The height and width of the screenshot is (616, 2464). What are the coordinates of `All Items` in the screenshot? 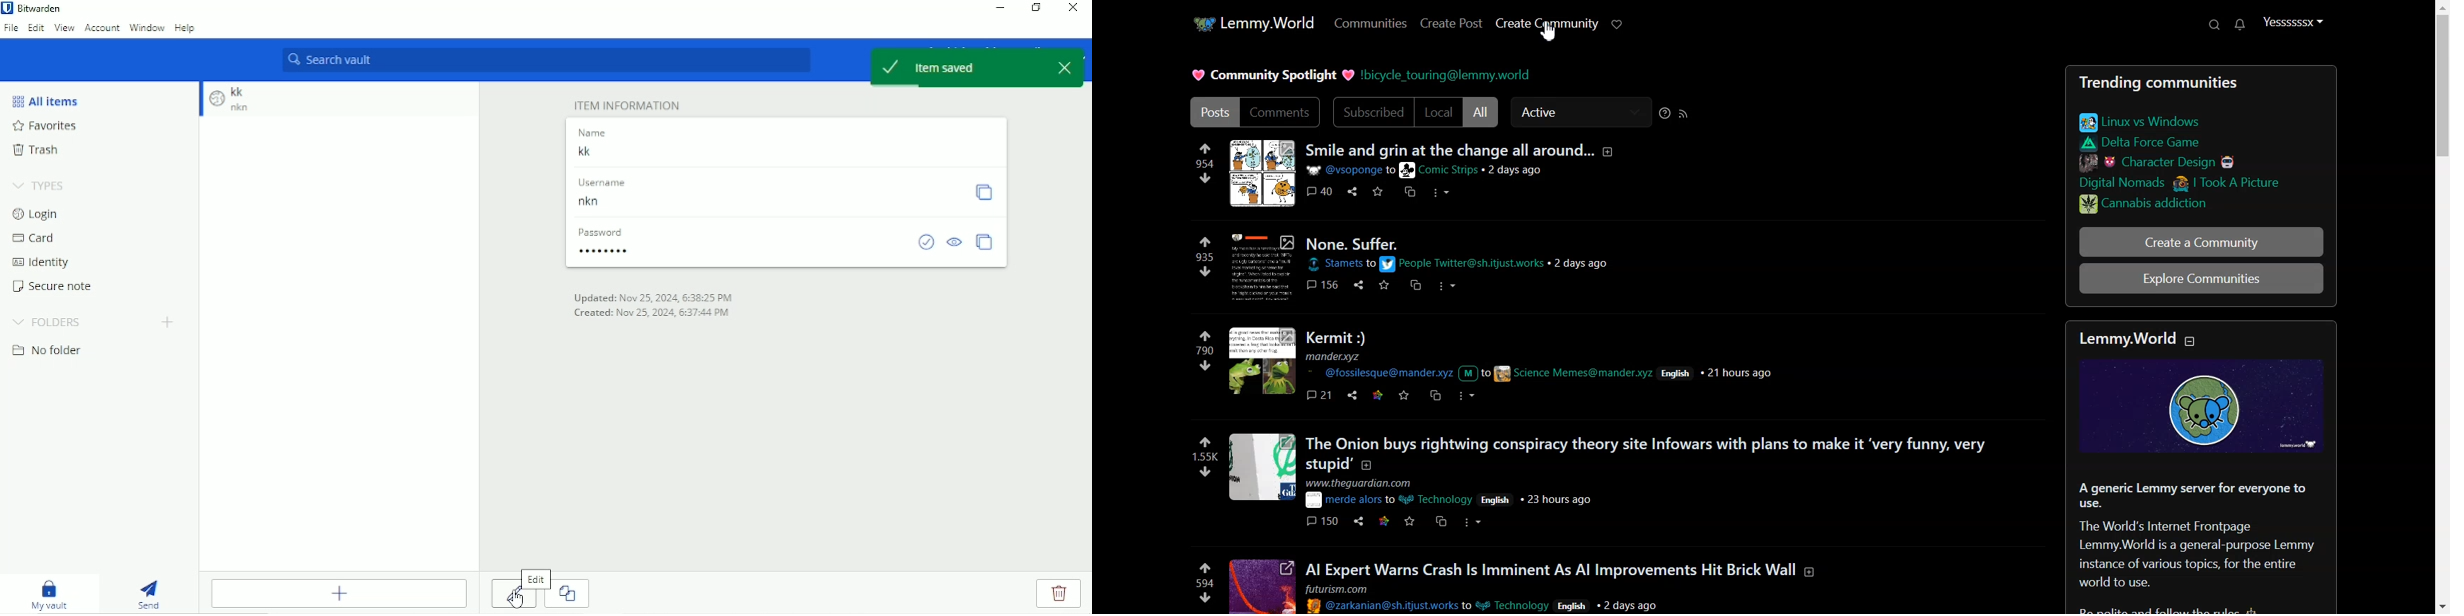 It's located at (44, 101).